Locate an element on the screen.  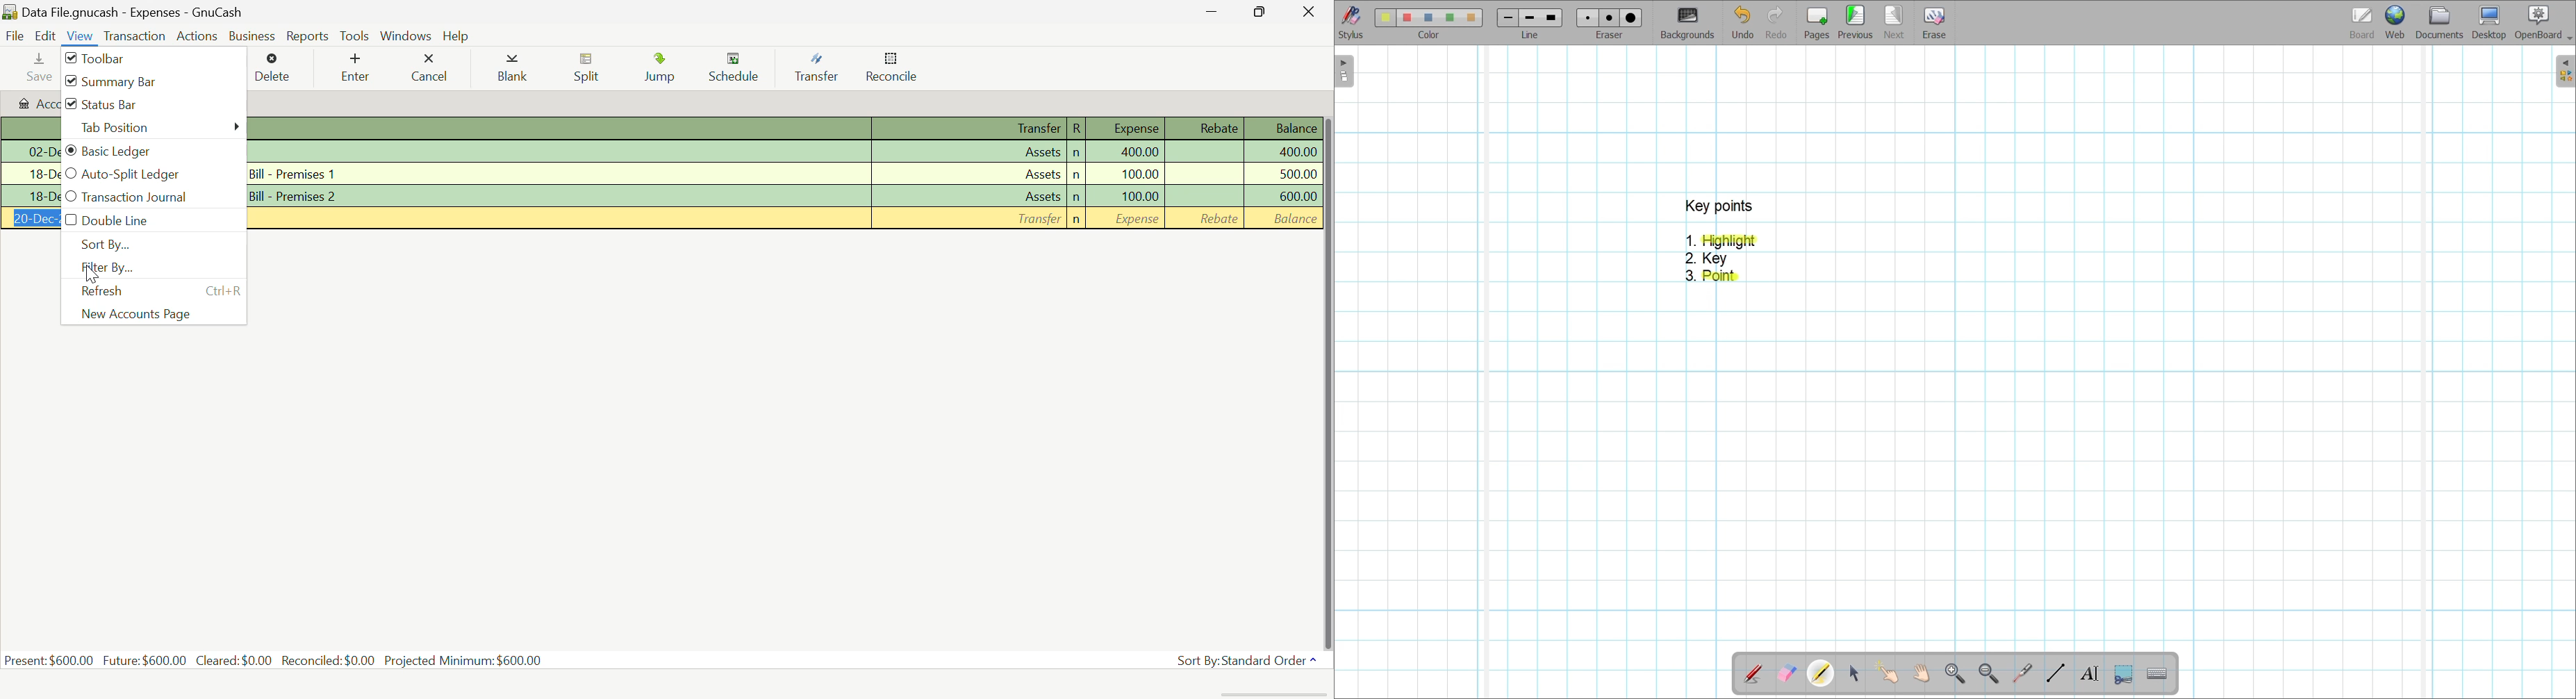
Blank is located at coordinates (513, 69).